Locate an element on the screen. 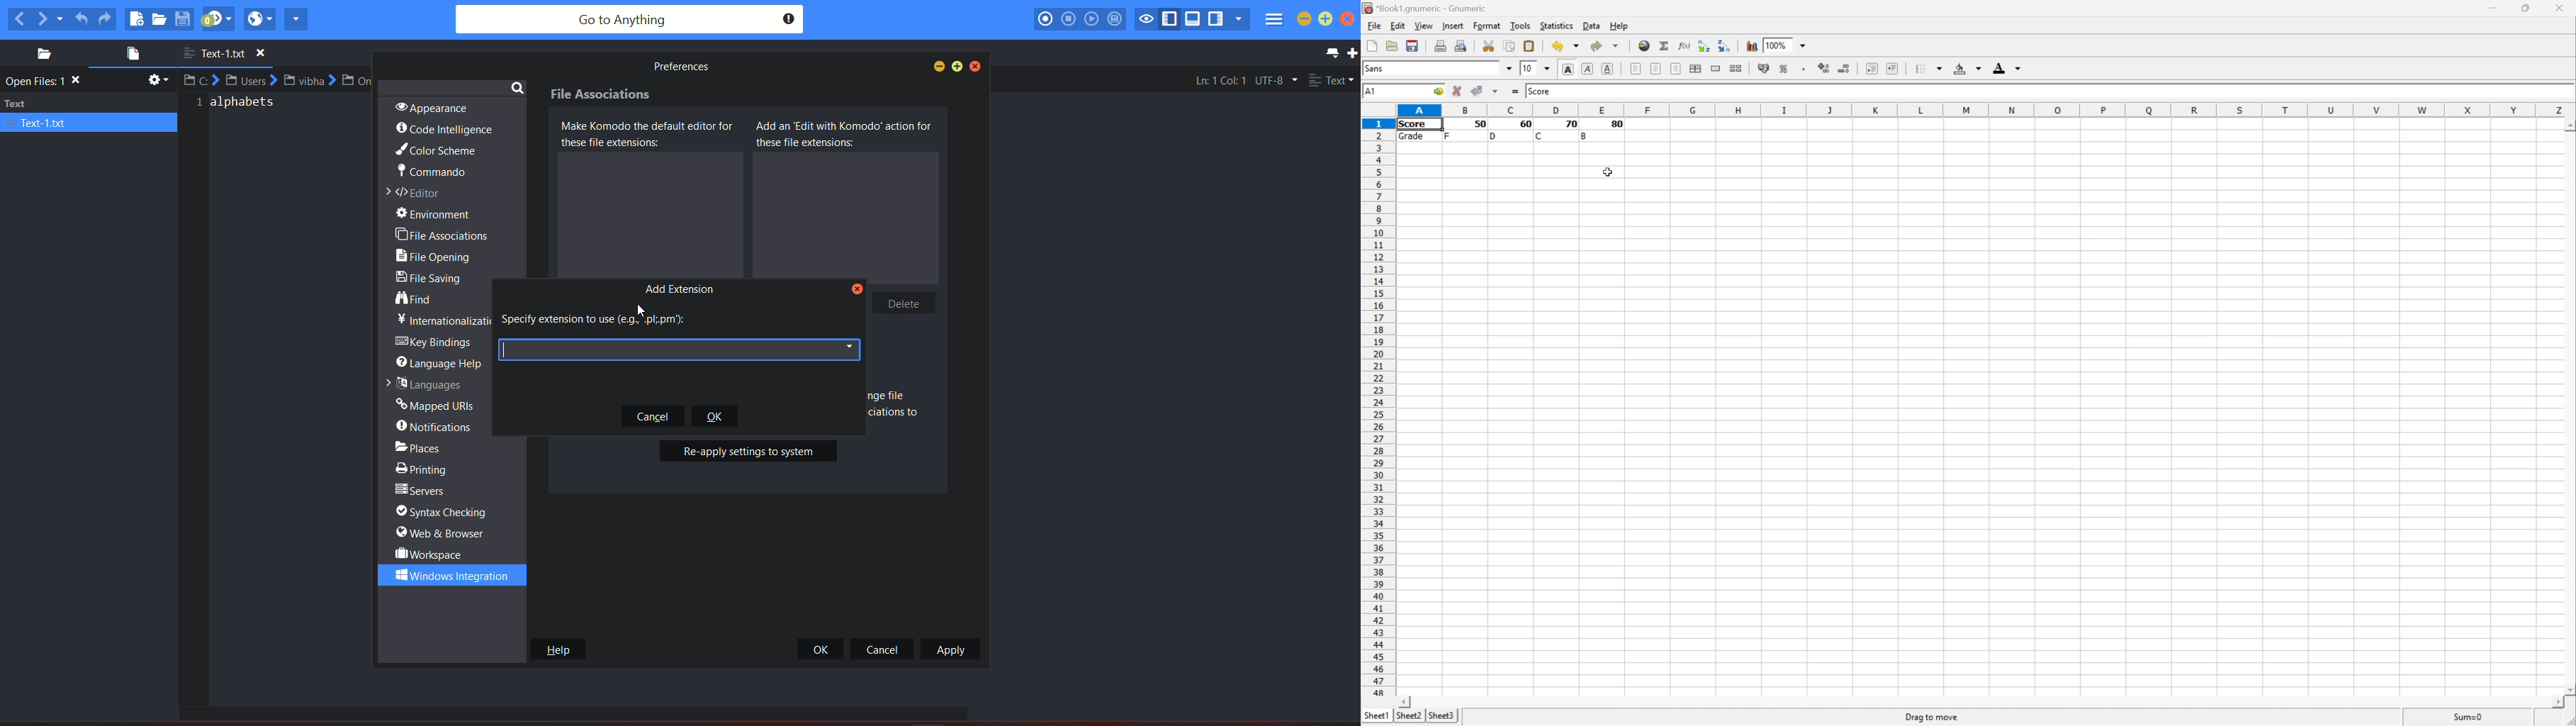 Image resolution: width=2576 pixels, height=728 pixels. Redo is located at coordinates (1606, 47).